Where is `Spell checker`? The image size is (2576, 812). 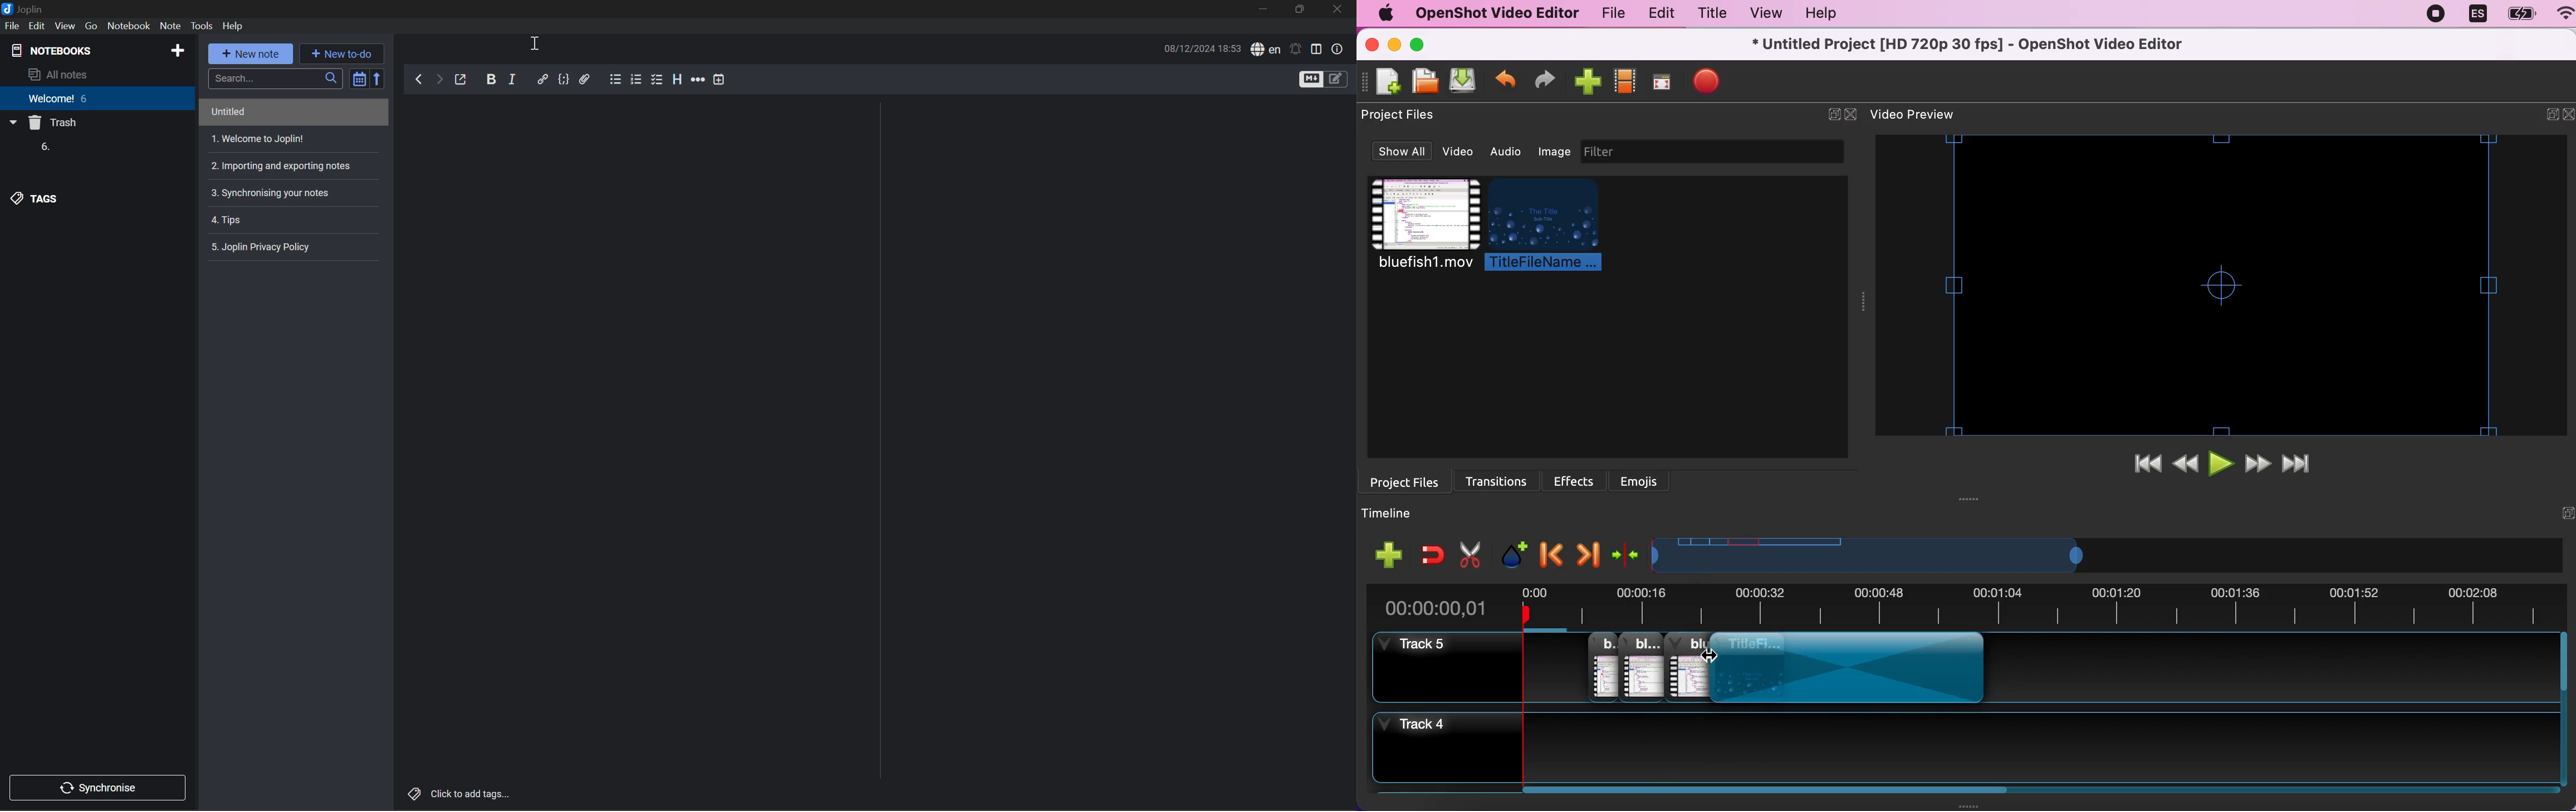
Spell checker is located at coordinates (1264, 49).